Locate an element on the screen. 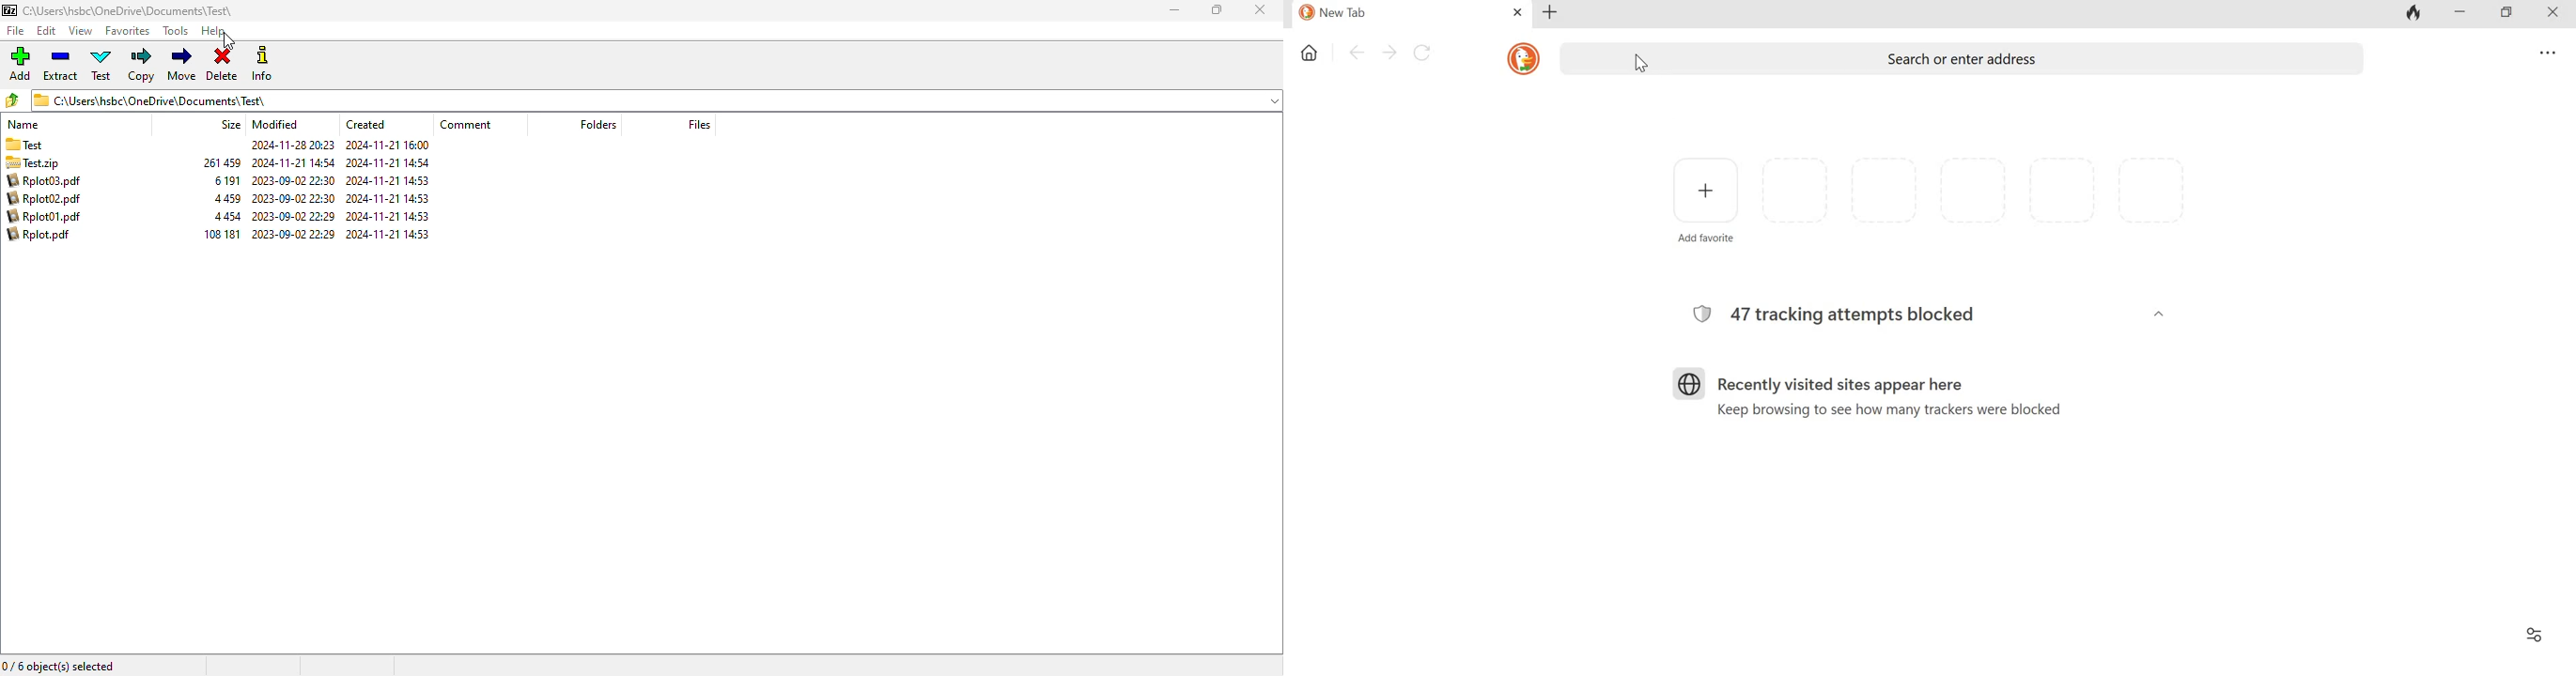 This screenshot has width=2576, height=700. Overflow menu is located at coordinates (2546, 52).